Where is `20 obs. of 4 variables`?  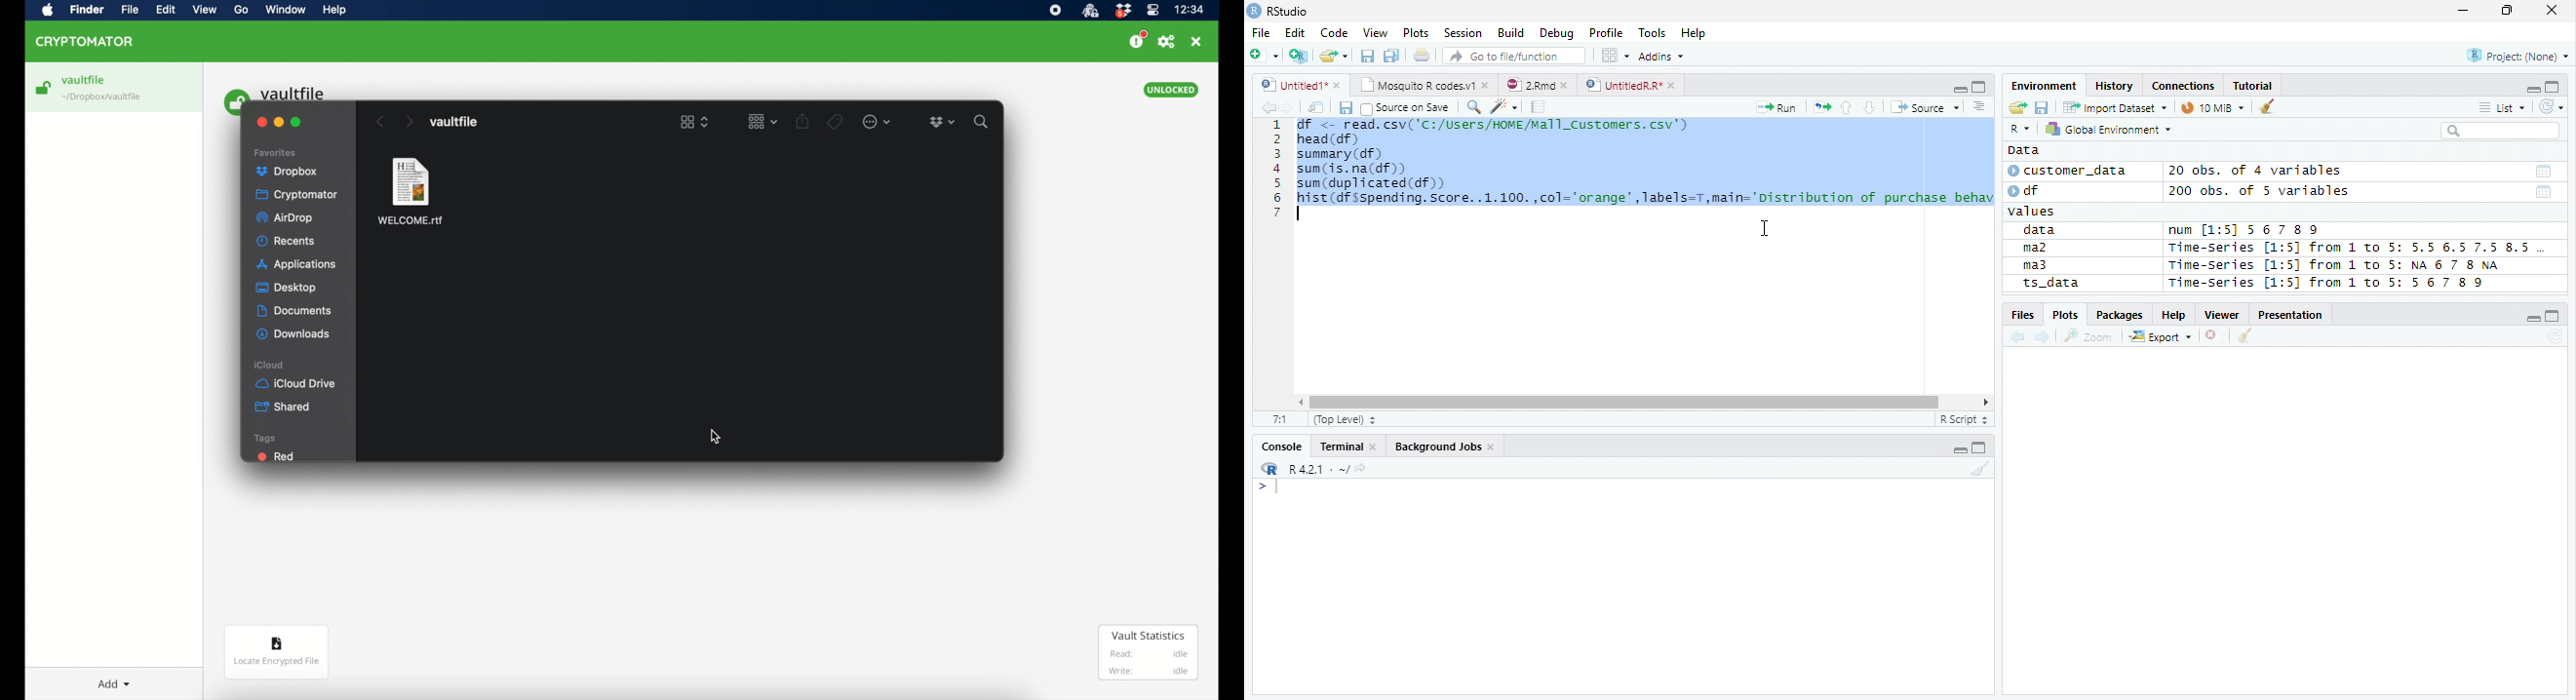 20 obs. of 4 variables is located at coordinates (2256, 173).